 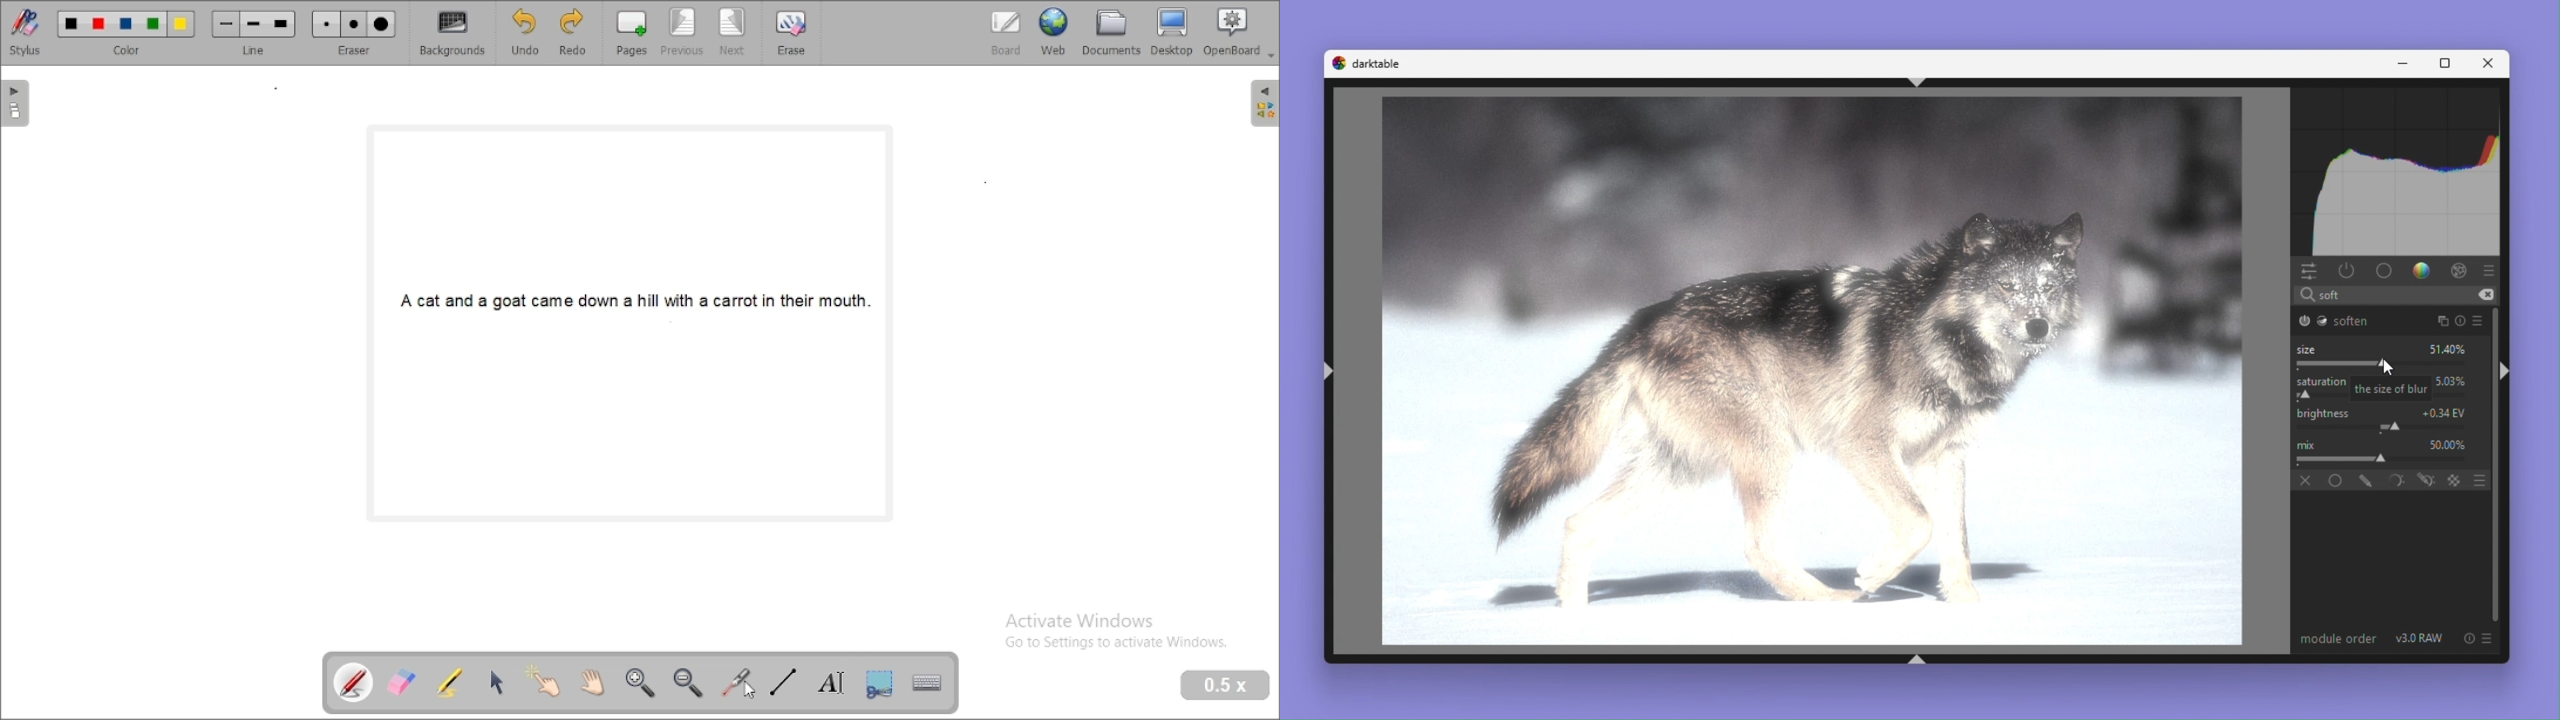 What do you see at coordinates (2380, 364) in the screenshot?
I see `slider` at bounding box center [2380, 364].